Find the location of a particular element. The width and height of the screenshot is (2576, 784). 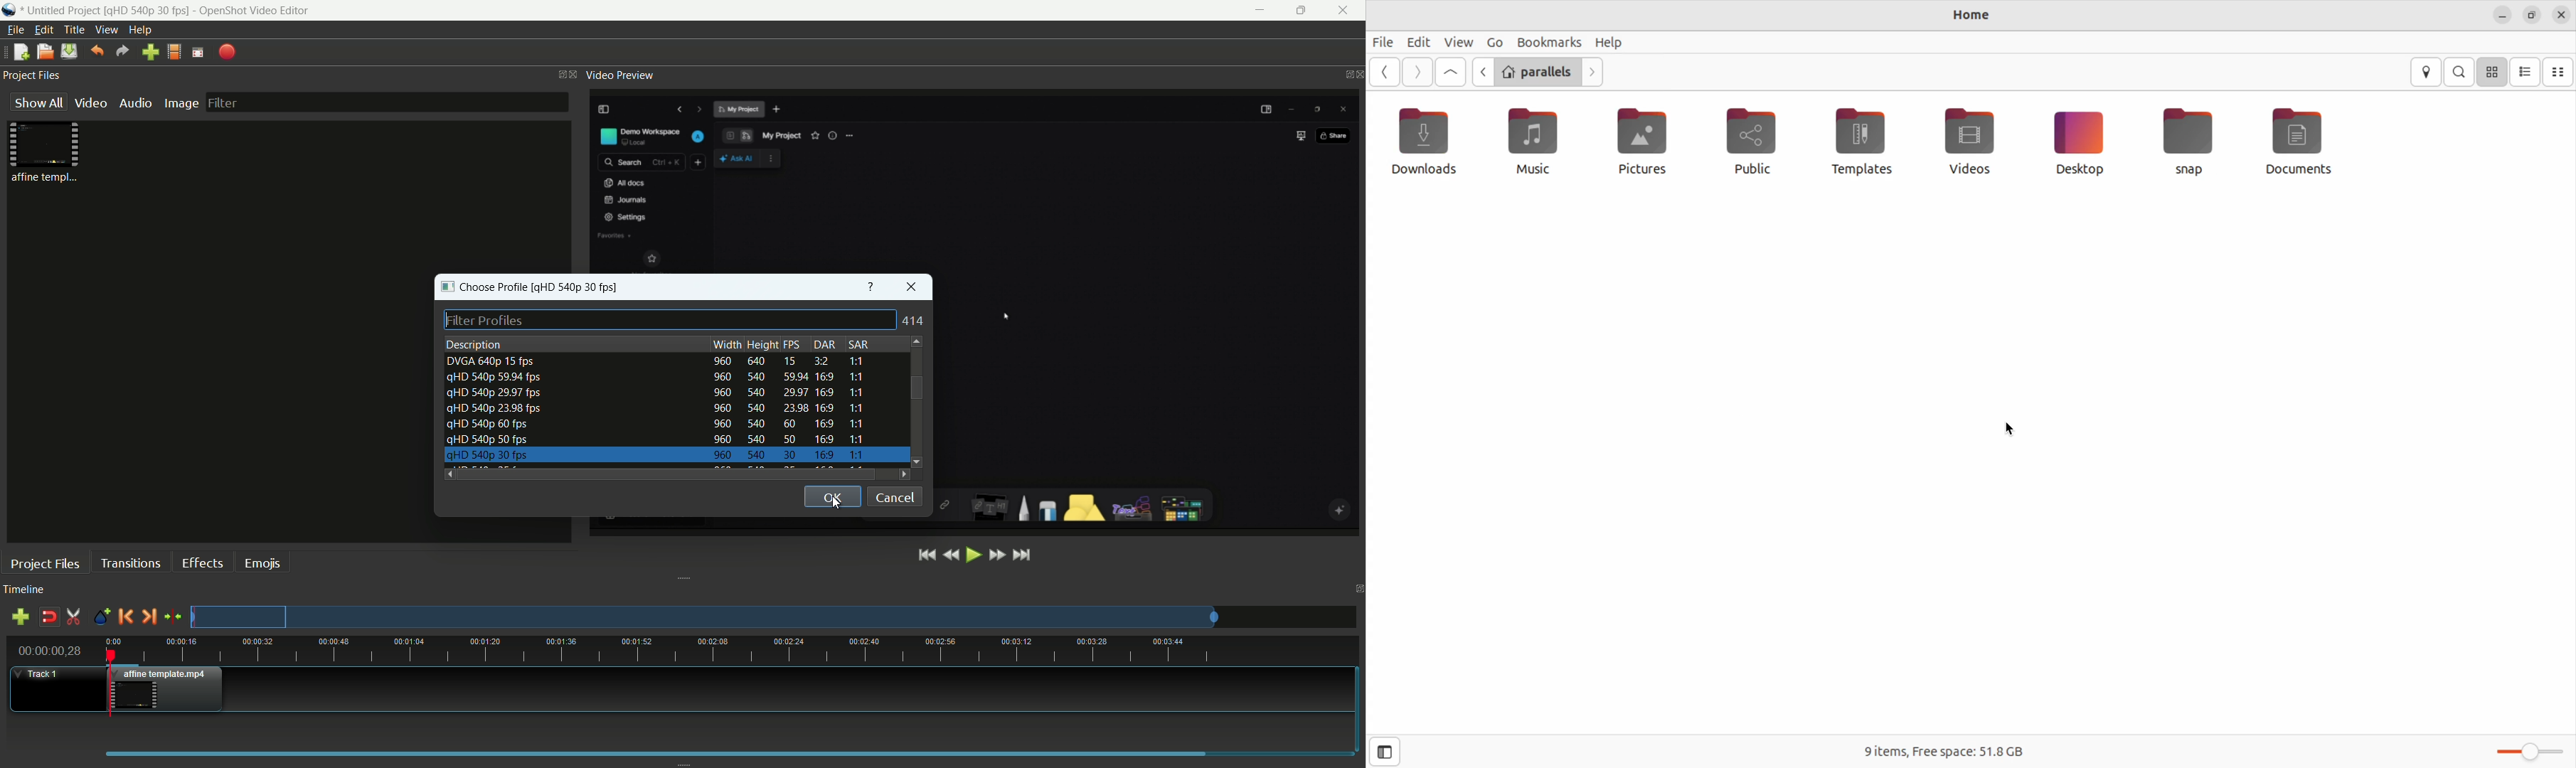

transitions is located at coordinates (130, 562).